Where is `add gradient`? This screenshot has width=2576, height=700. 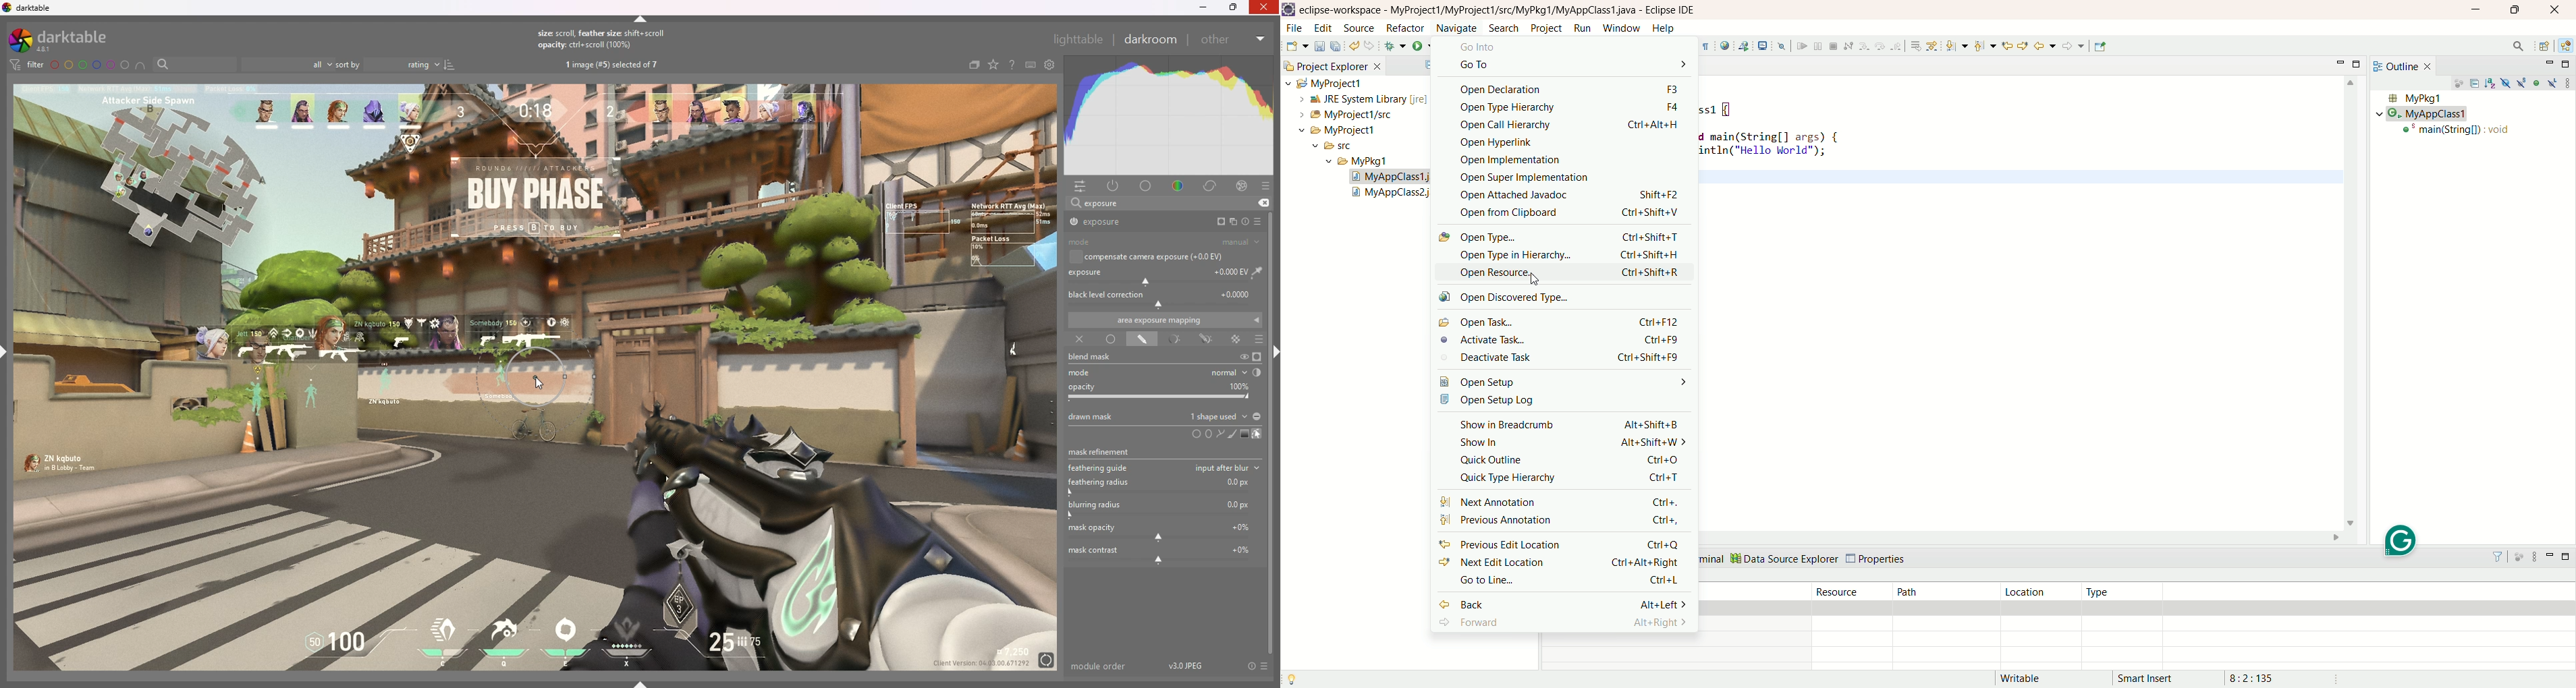 add gradient is located at coordinates (1244, 433).